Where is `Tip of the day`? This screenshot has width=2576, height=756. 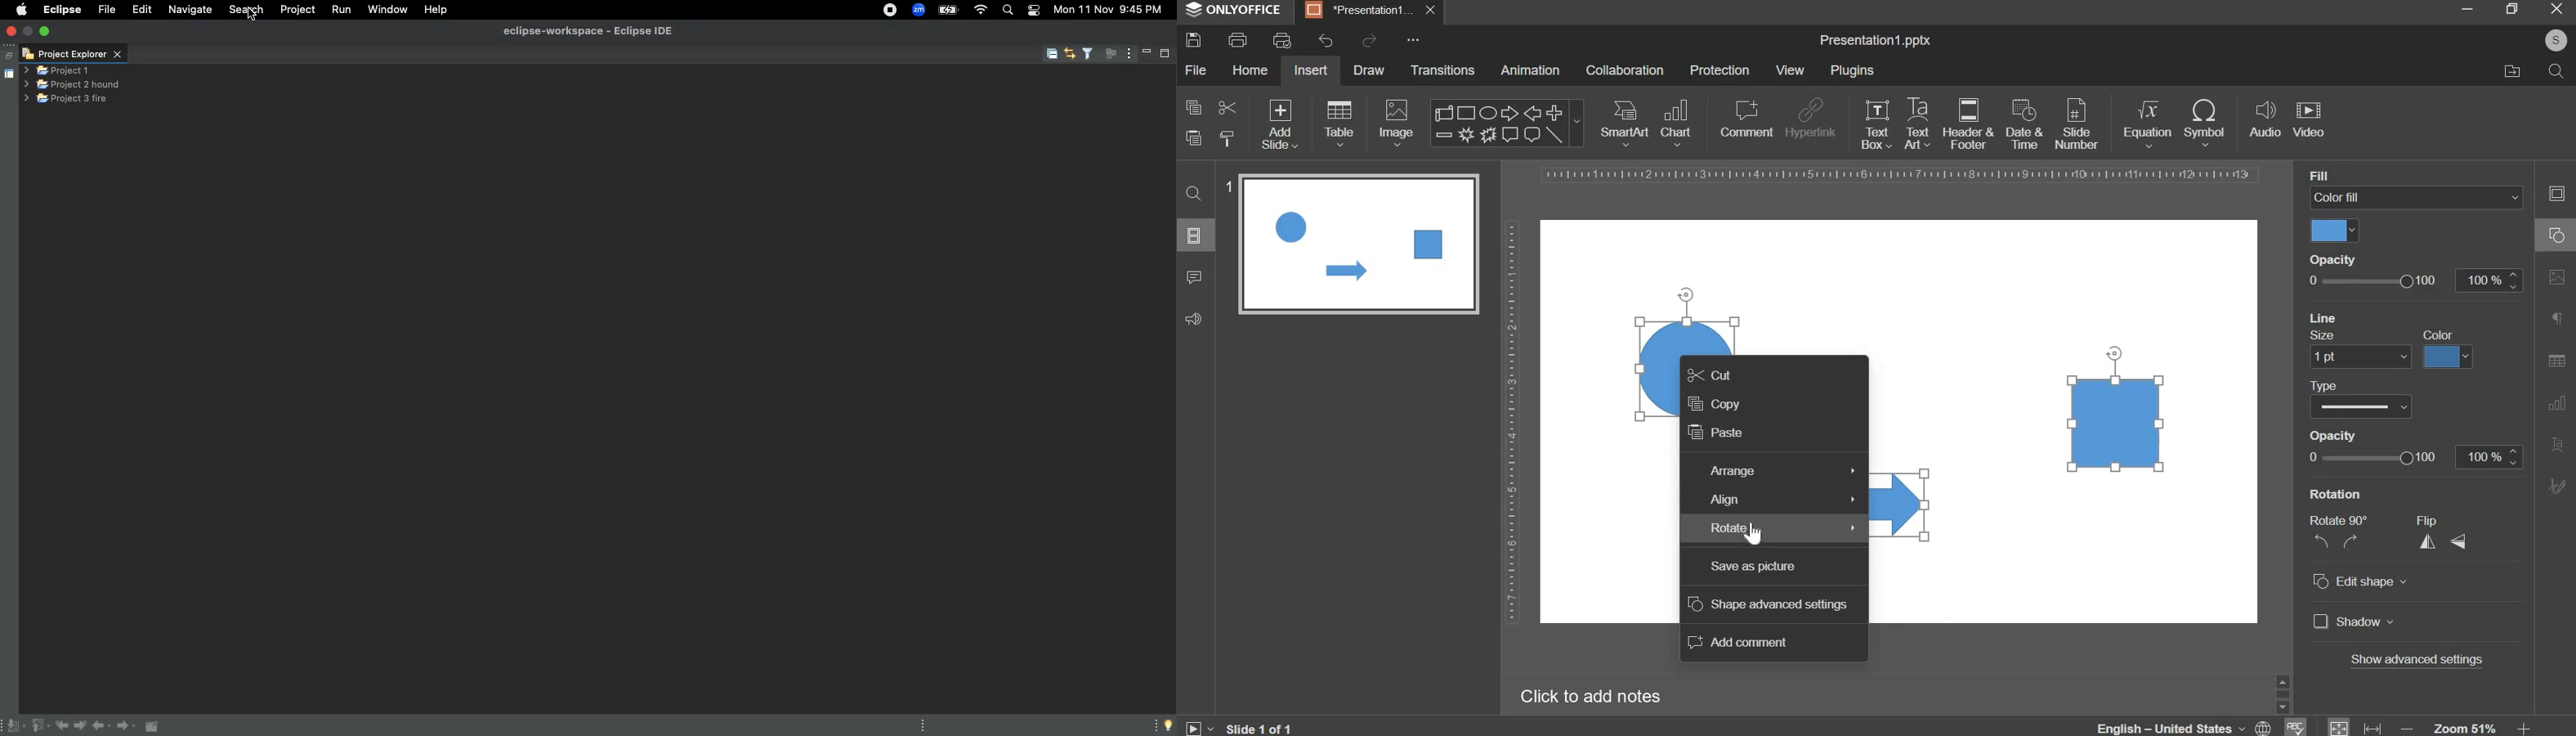
Tip of the day is located at coordinates (1164, 725).